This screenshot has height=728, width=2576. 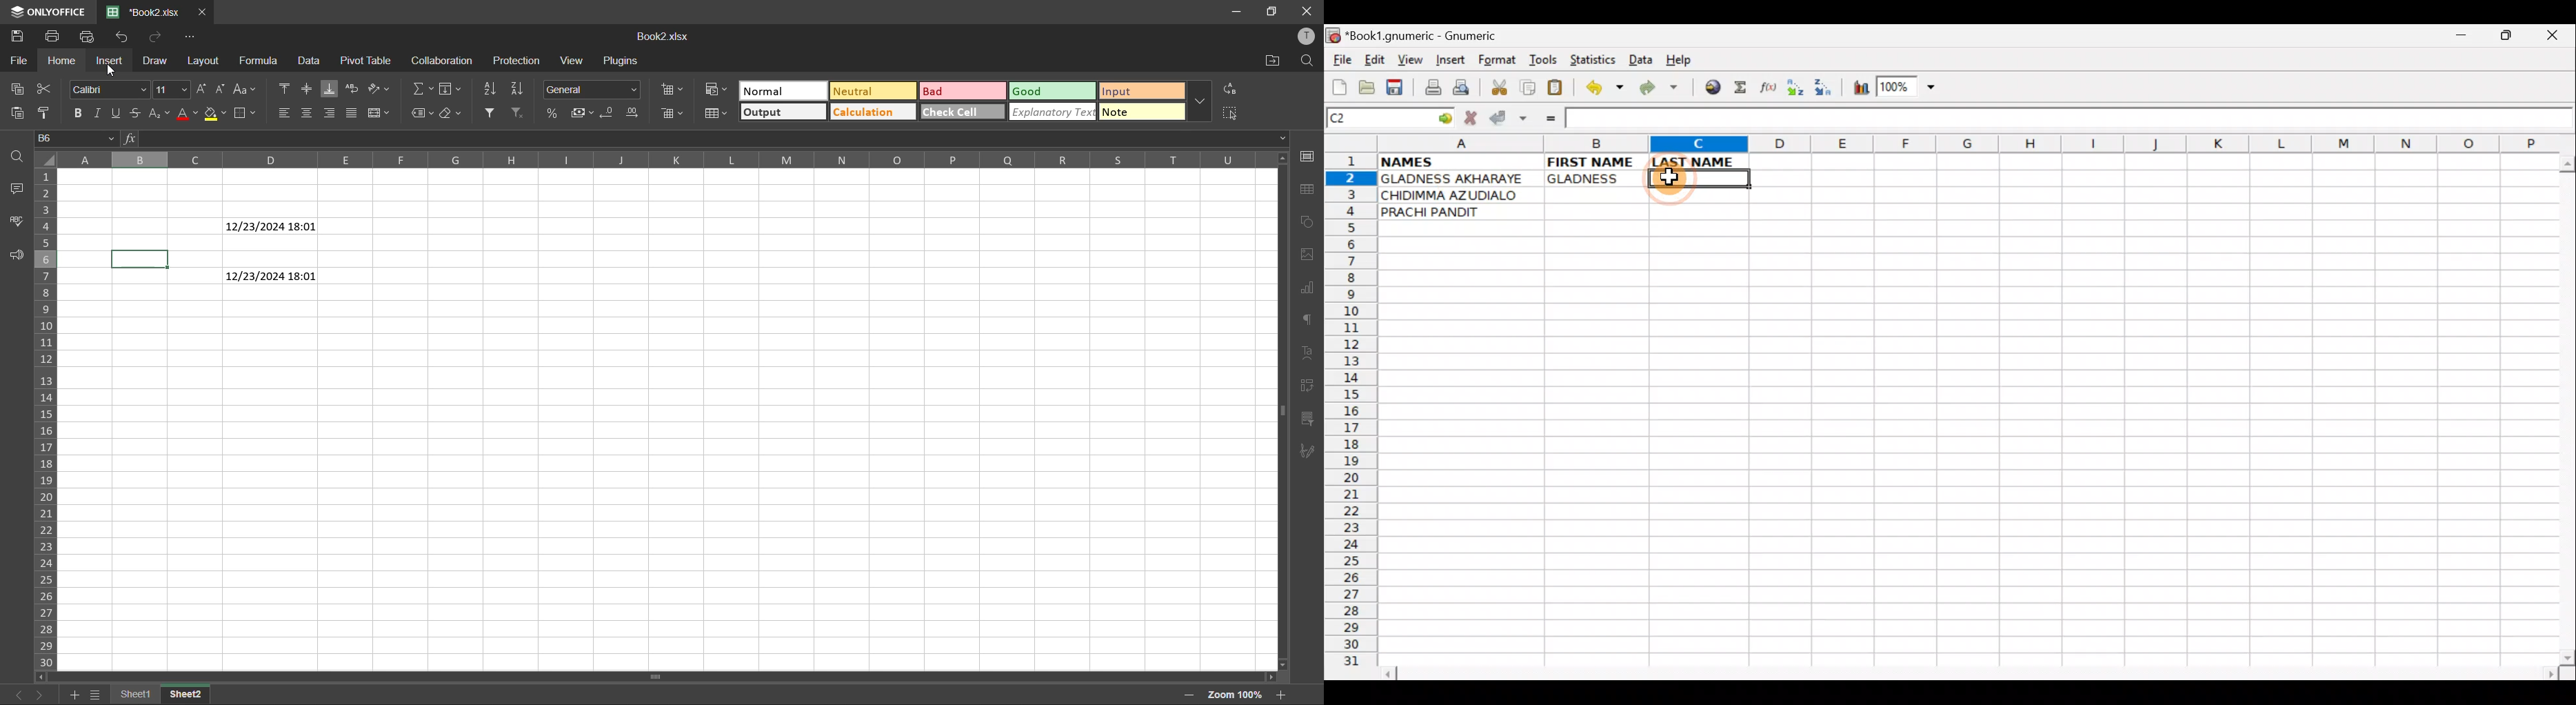 I want to click on Create new workbook, so click(x=1338, y=85).